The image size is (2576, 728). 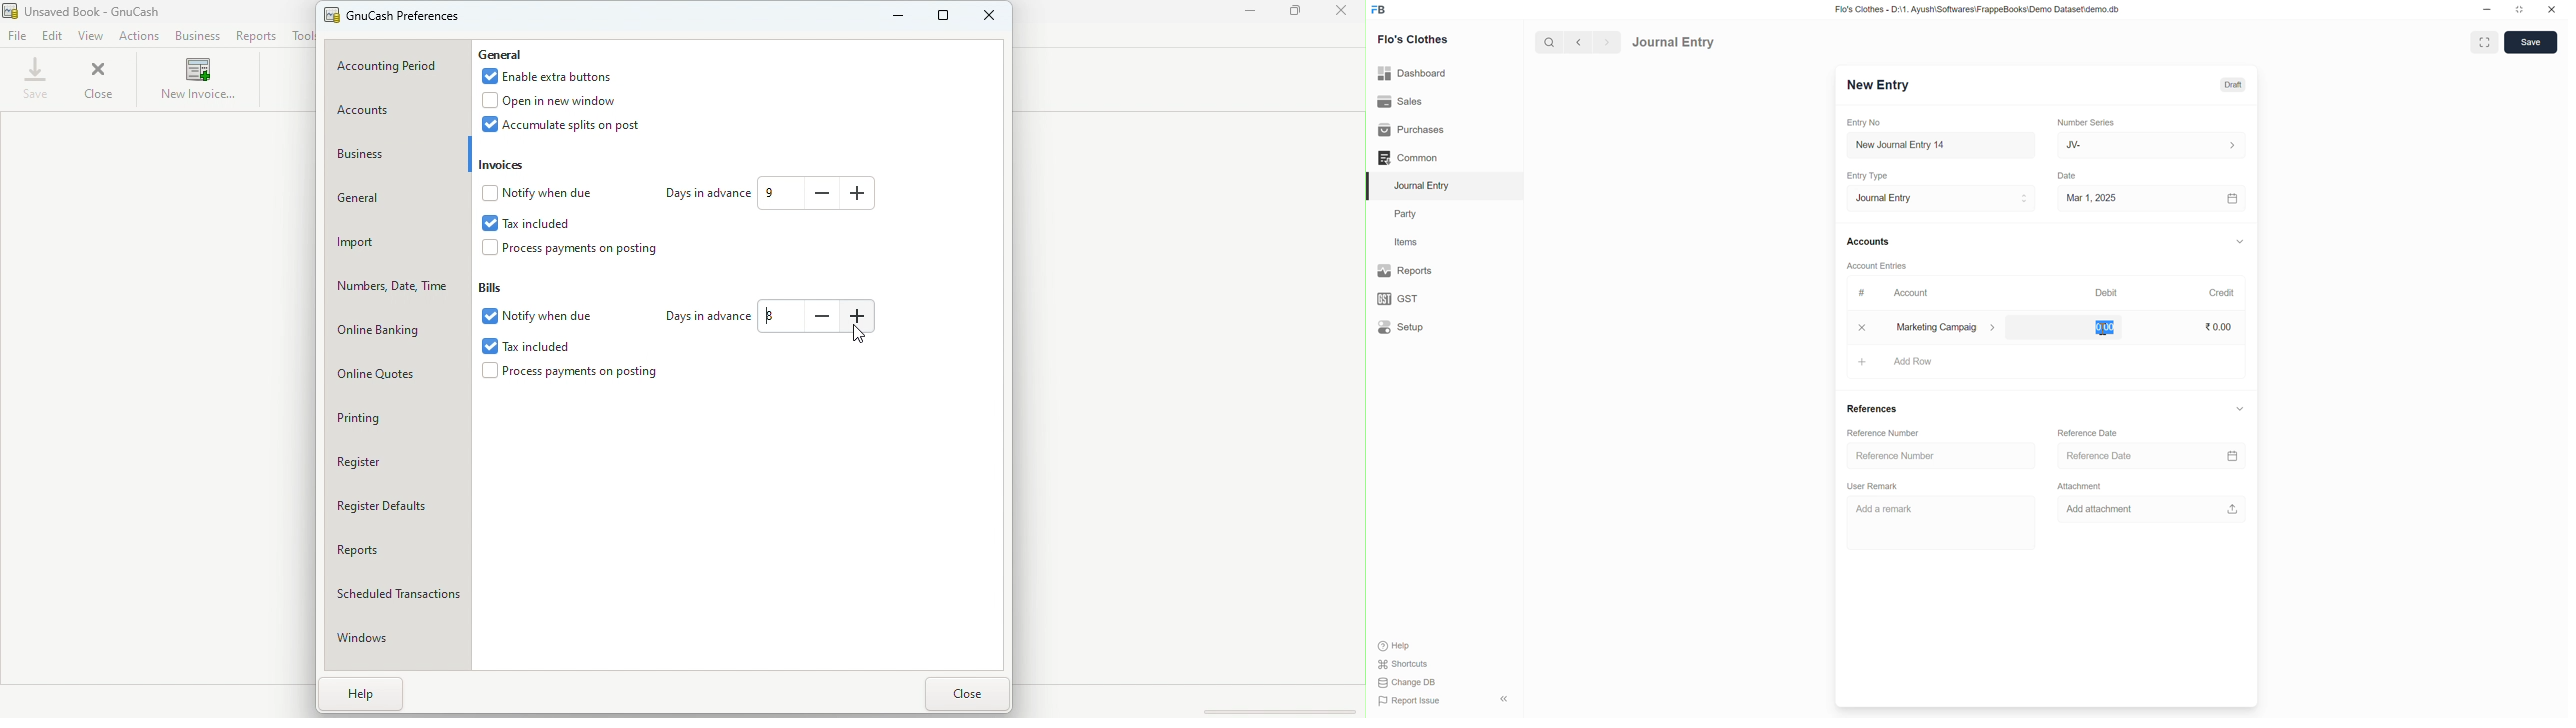 I want to click on marketing campaig, so click(x=1953, y=328).